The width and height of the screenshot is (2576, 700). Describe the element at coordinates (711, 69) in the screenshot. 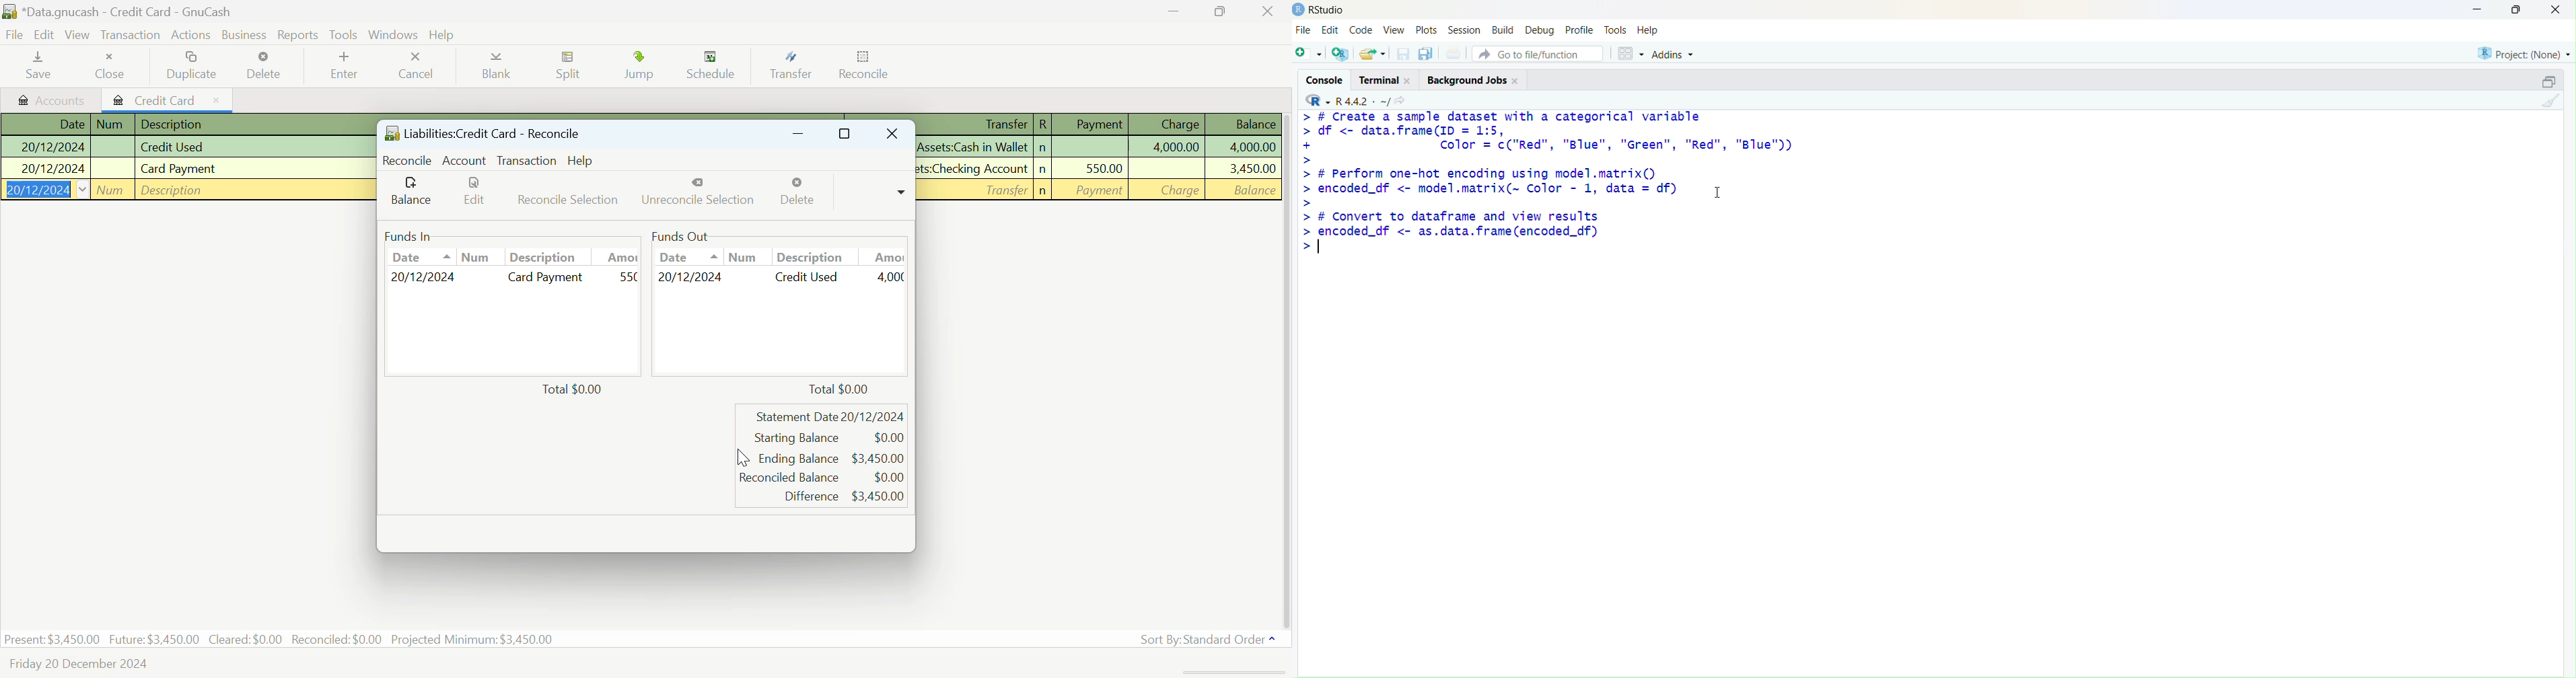

I see `Schedule` at that location.